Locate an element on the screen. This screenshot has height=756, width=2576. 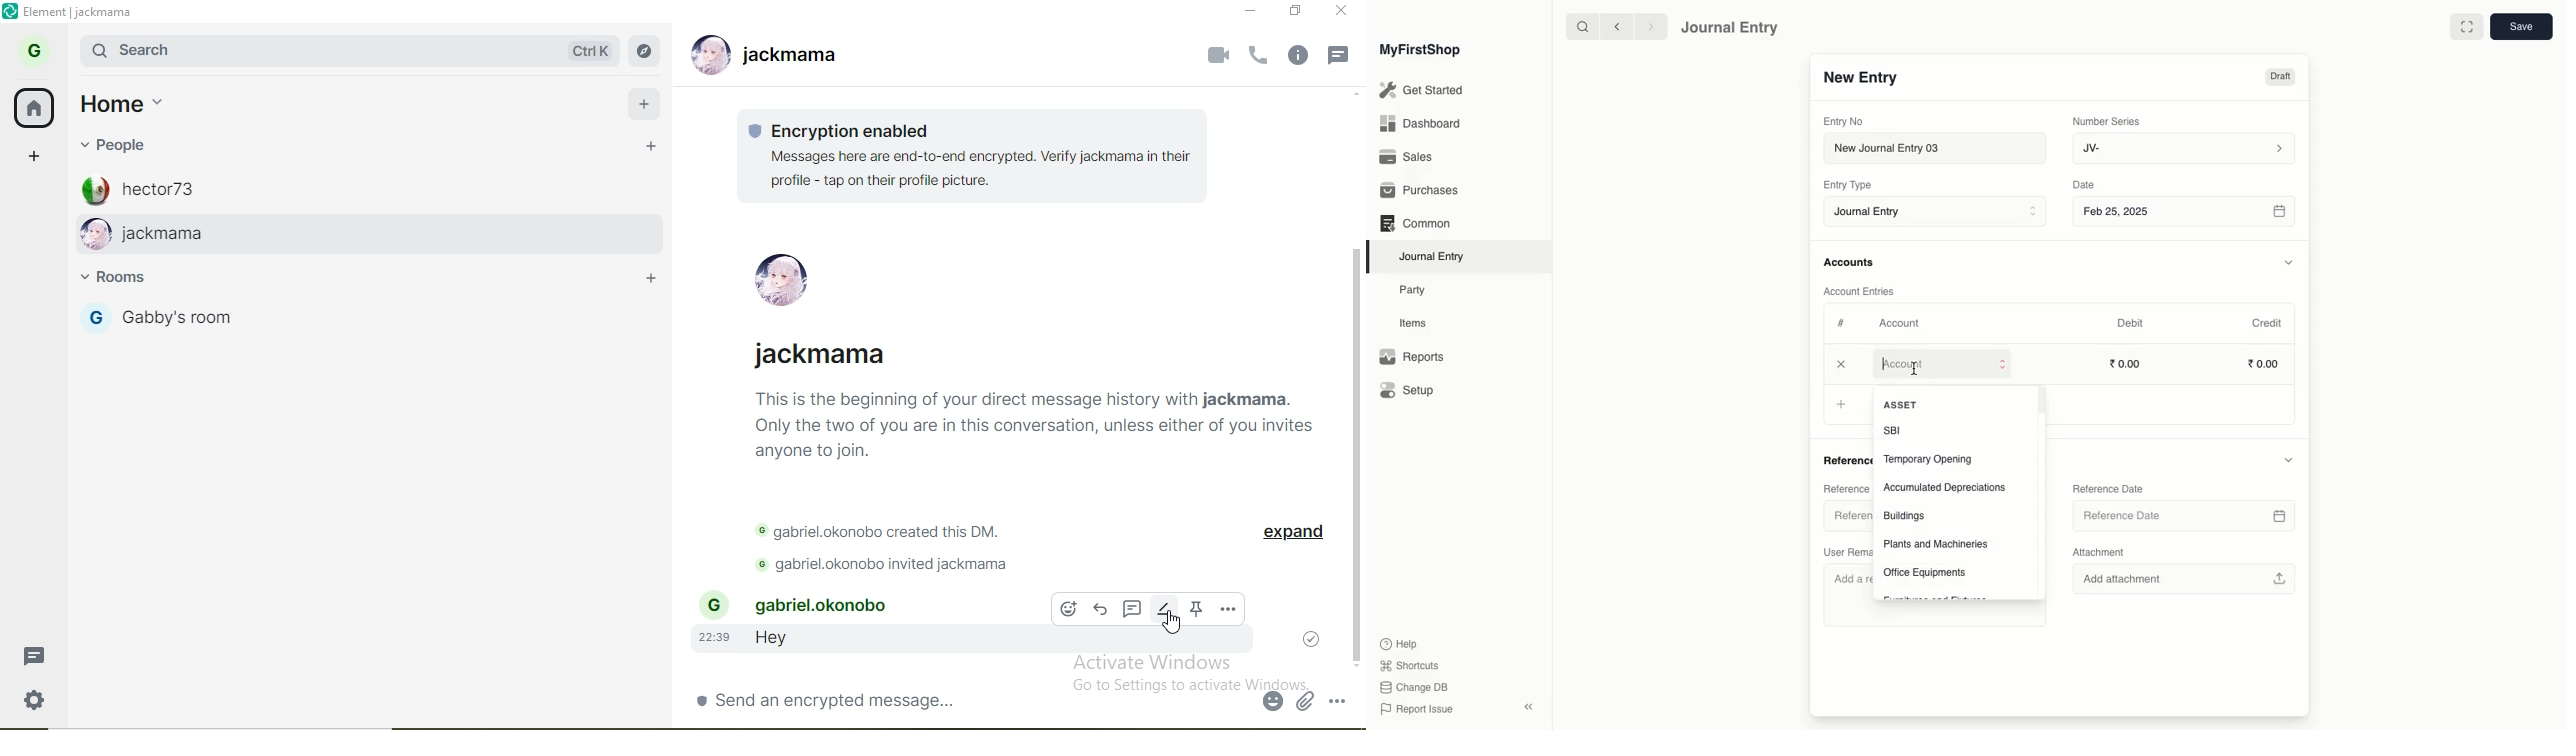
Account is located at coordinates (1898, 323).